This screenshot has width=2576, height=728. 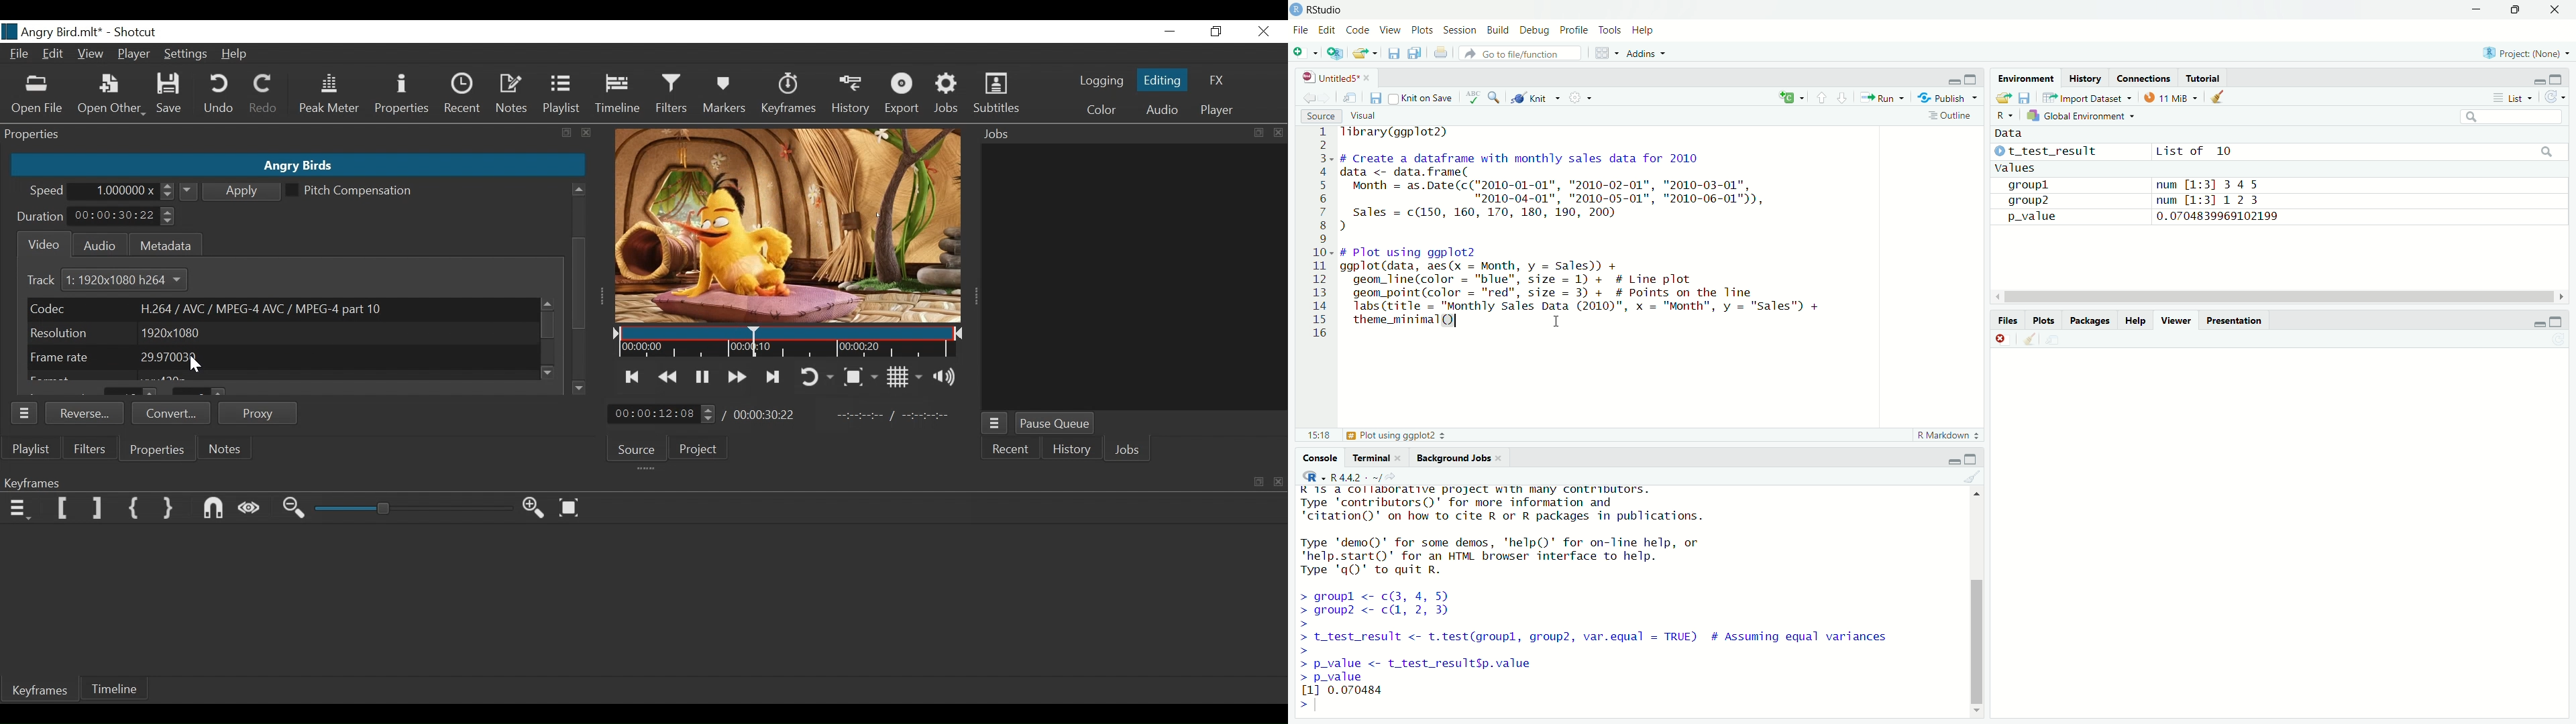 I want to click on Edit, so click(x=53, y=55).